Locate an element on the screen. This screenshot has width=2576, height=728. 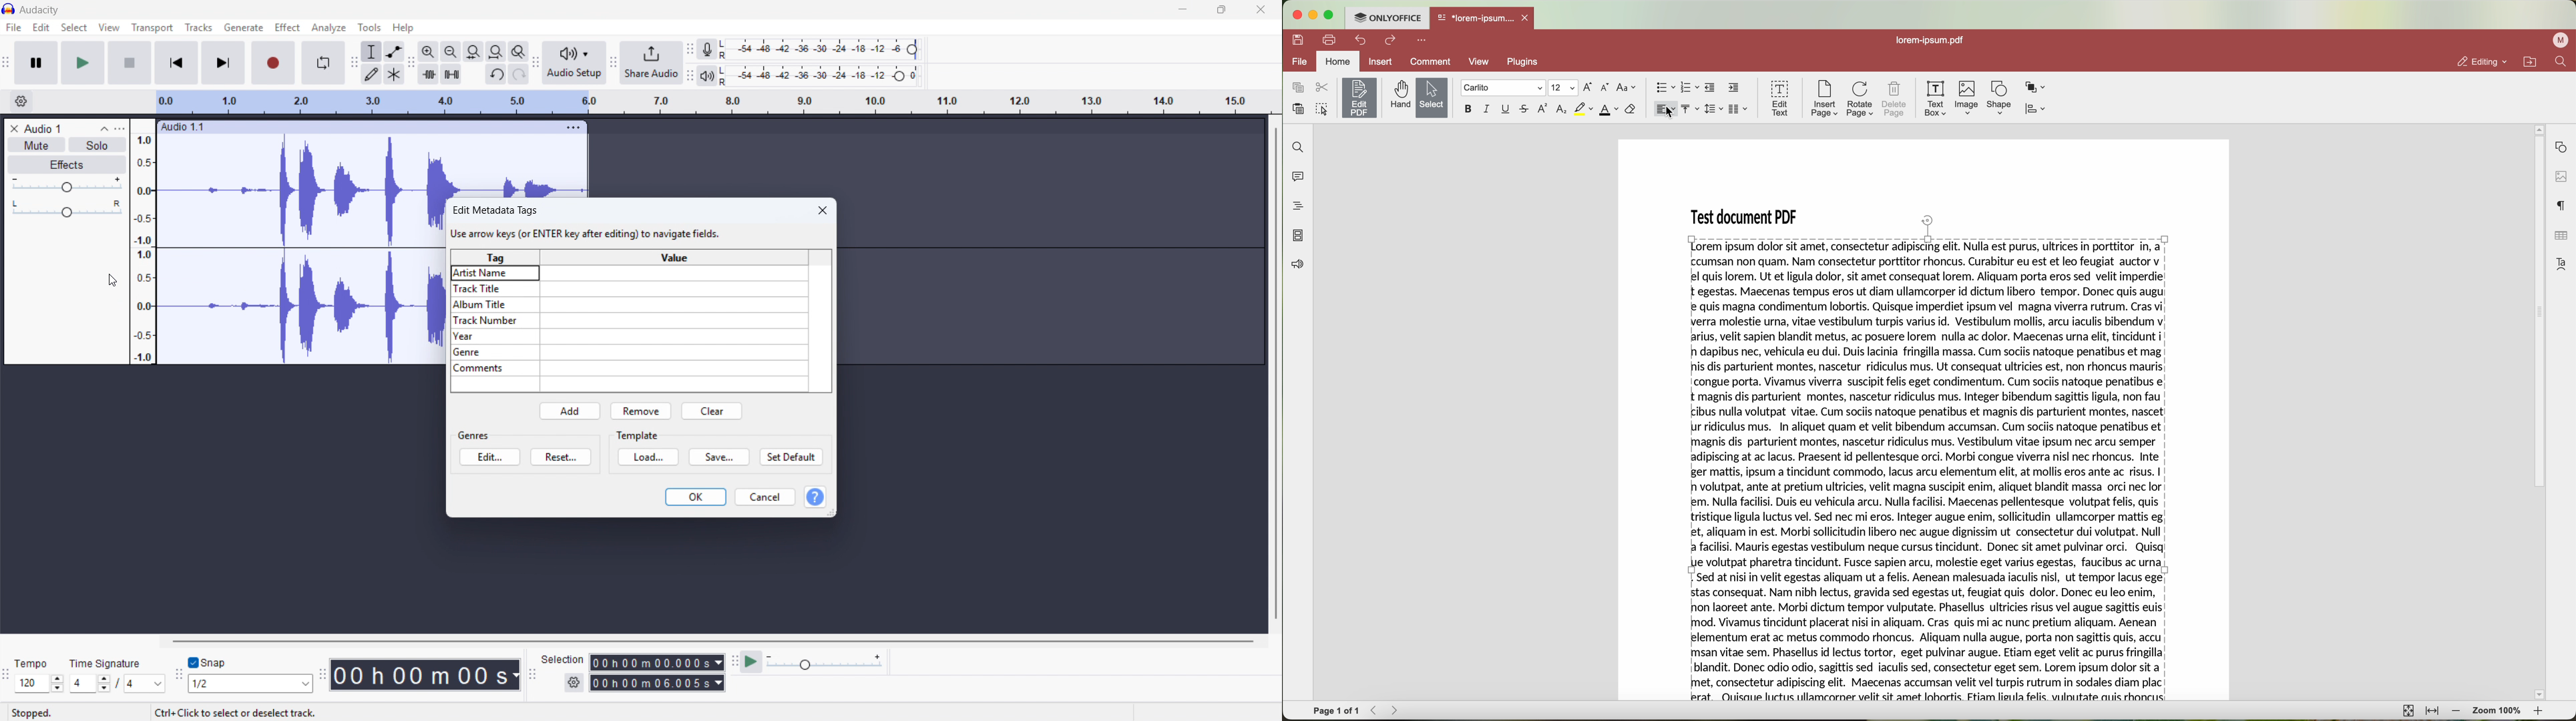
find is located at coordinates (1298, 148).